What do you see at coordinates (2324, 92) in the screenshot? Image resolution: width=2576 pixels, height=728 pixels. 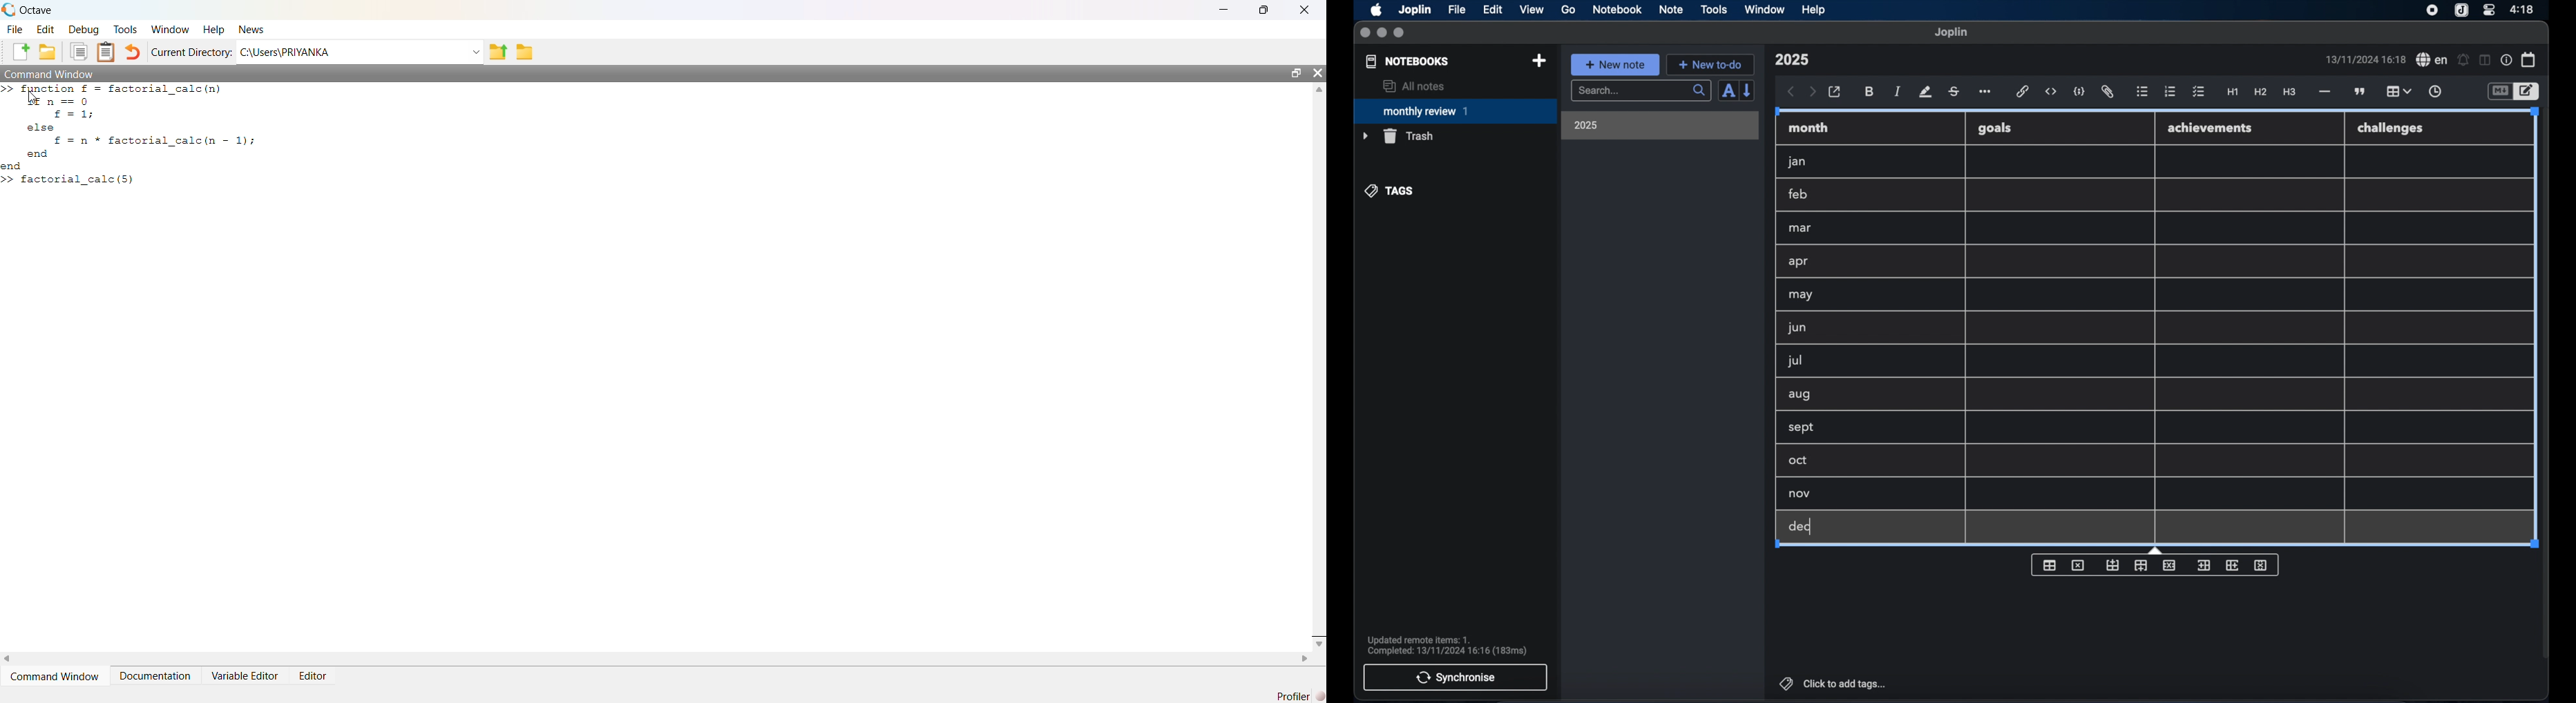 I see `horizontal rule` at bounding box center [2324, 92].